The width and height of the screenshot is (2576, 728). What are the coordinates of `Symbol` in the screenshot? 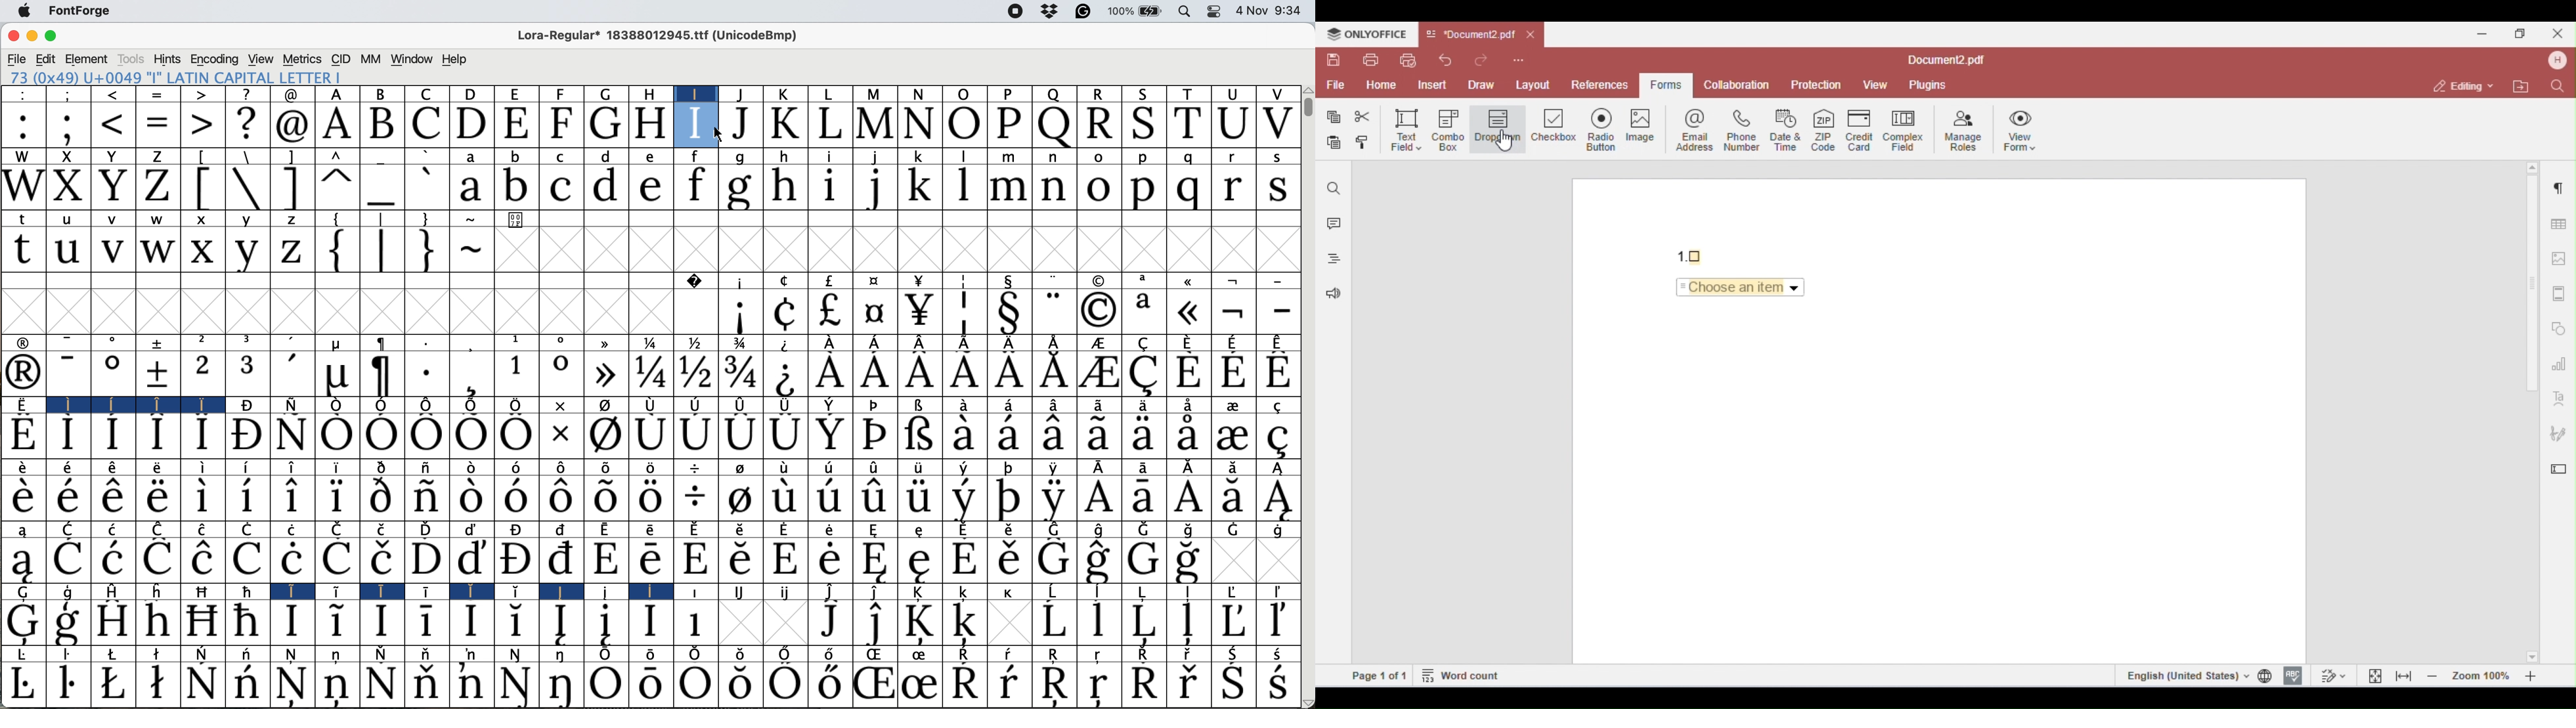 It's located at (474, 591).